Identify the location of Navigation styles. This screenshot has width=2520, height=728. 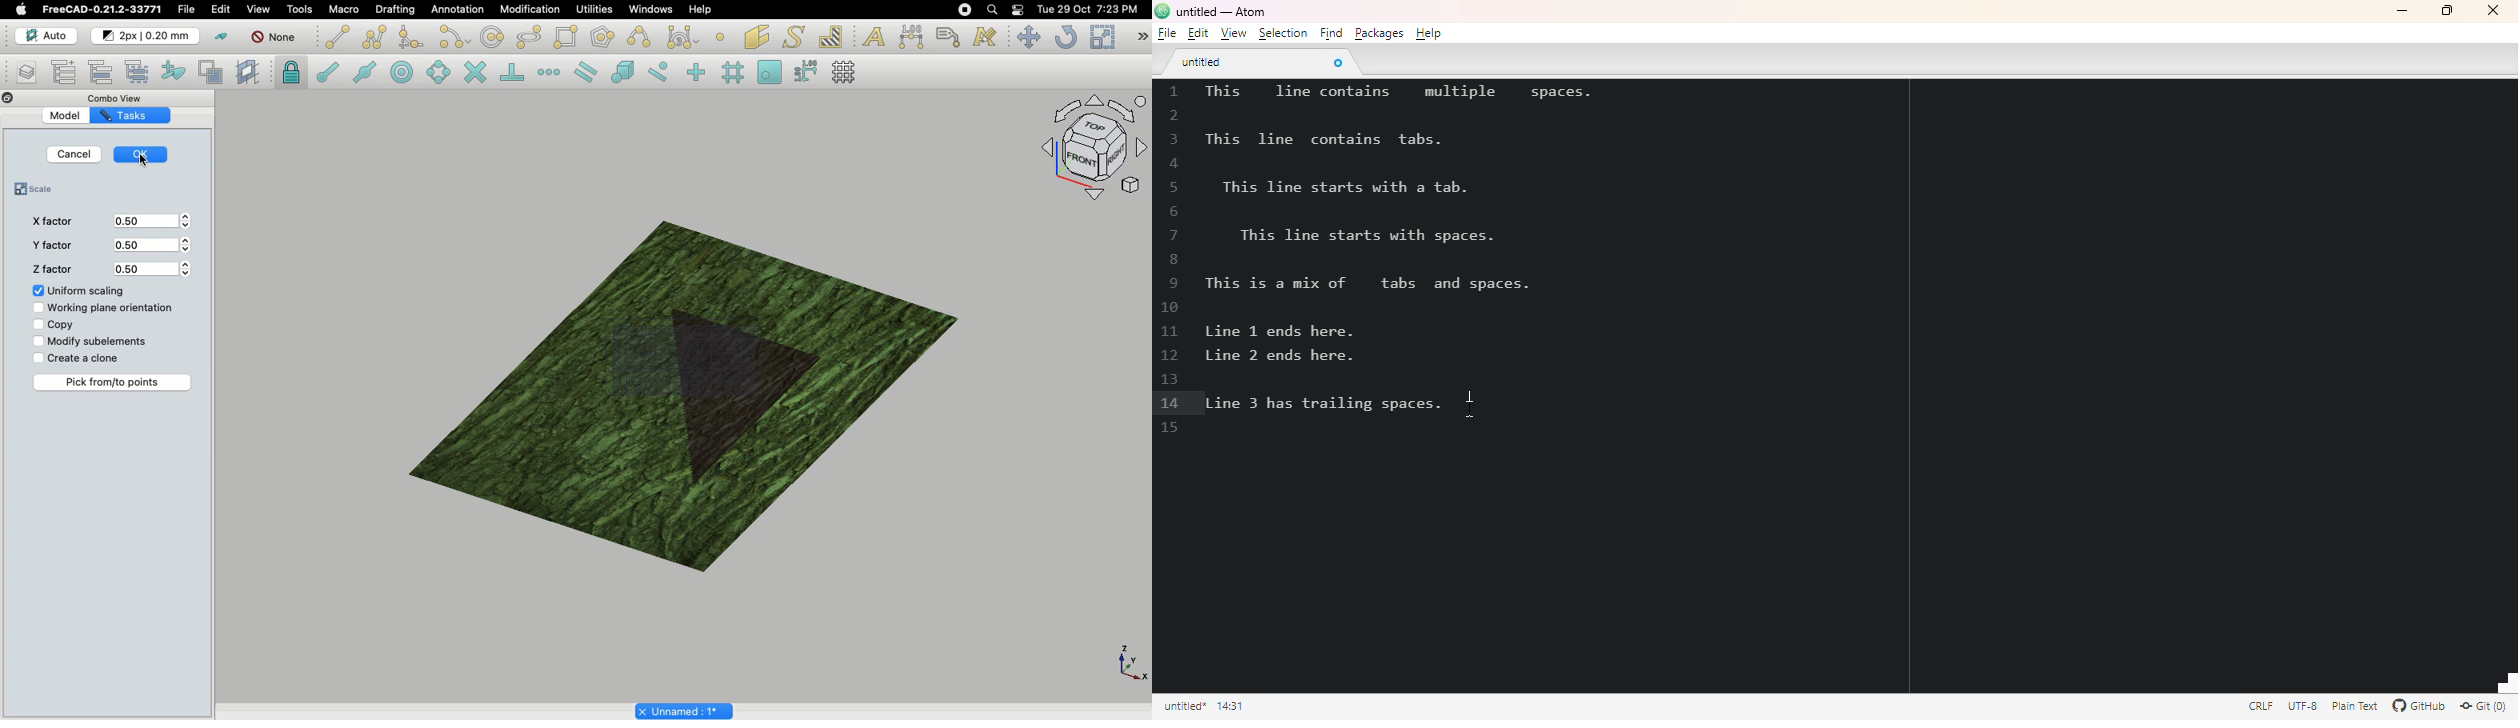
(1090, 150).